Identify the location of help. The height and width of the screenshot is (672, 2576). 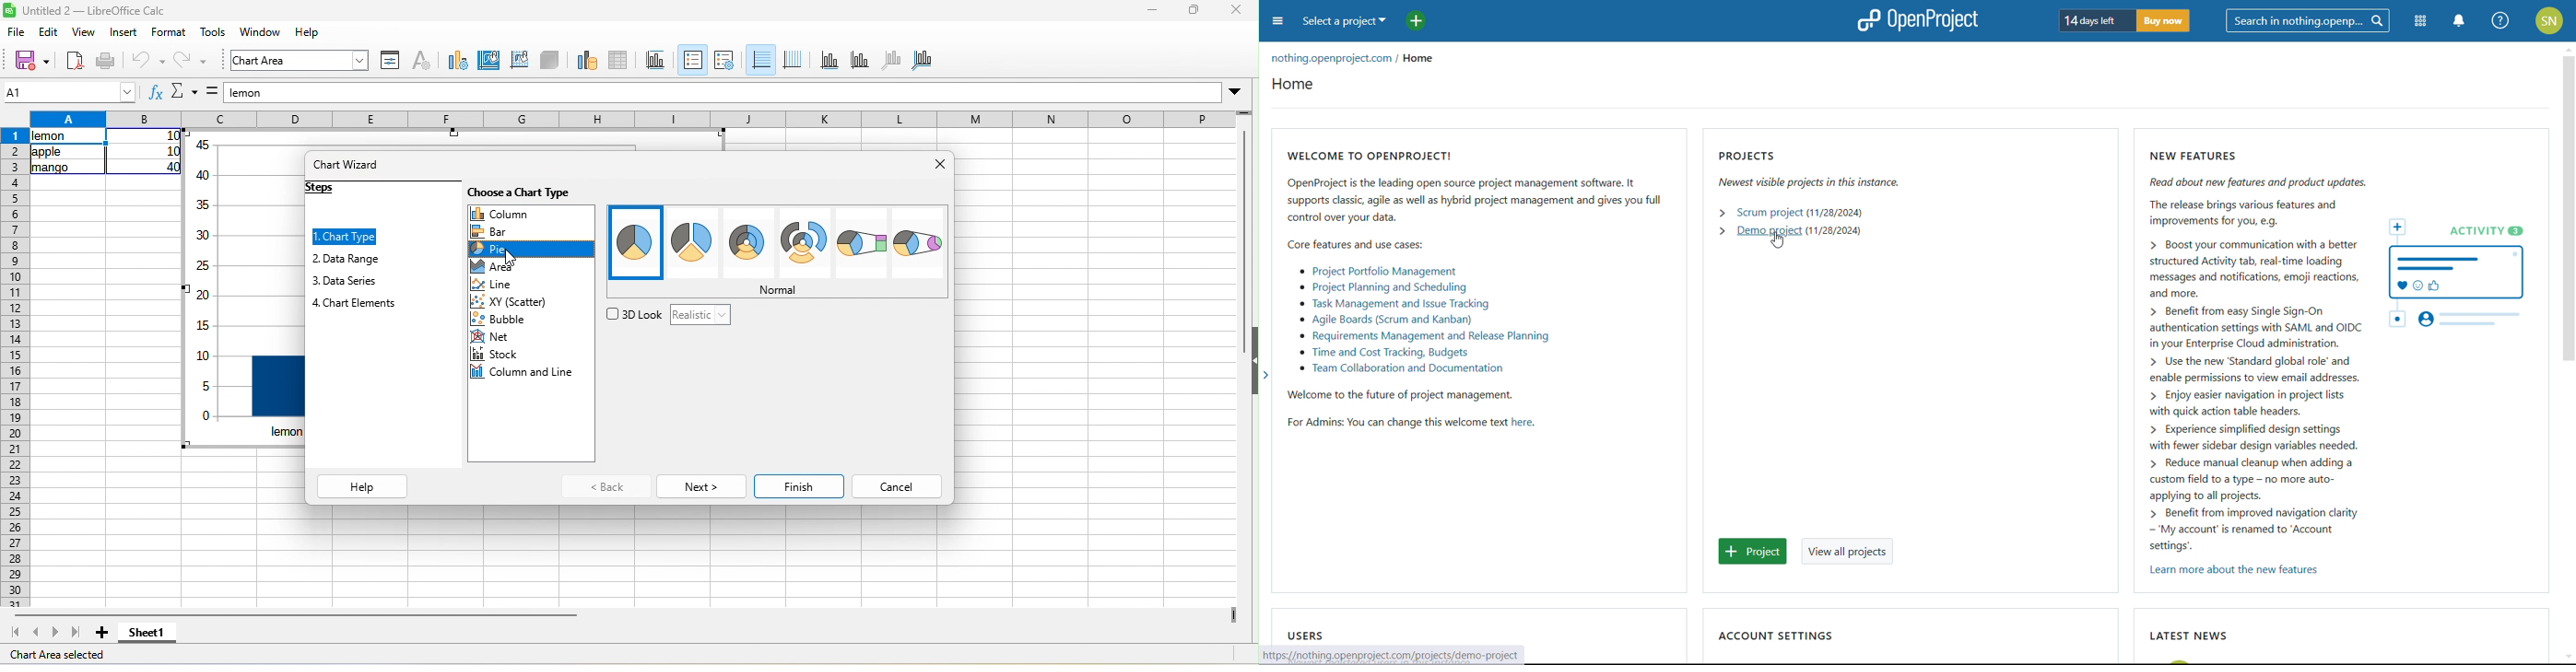
(363, 485).